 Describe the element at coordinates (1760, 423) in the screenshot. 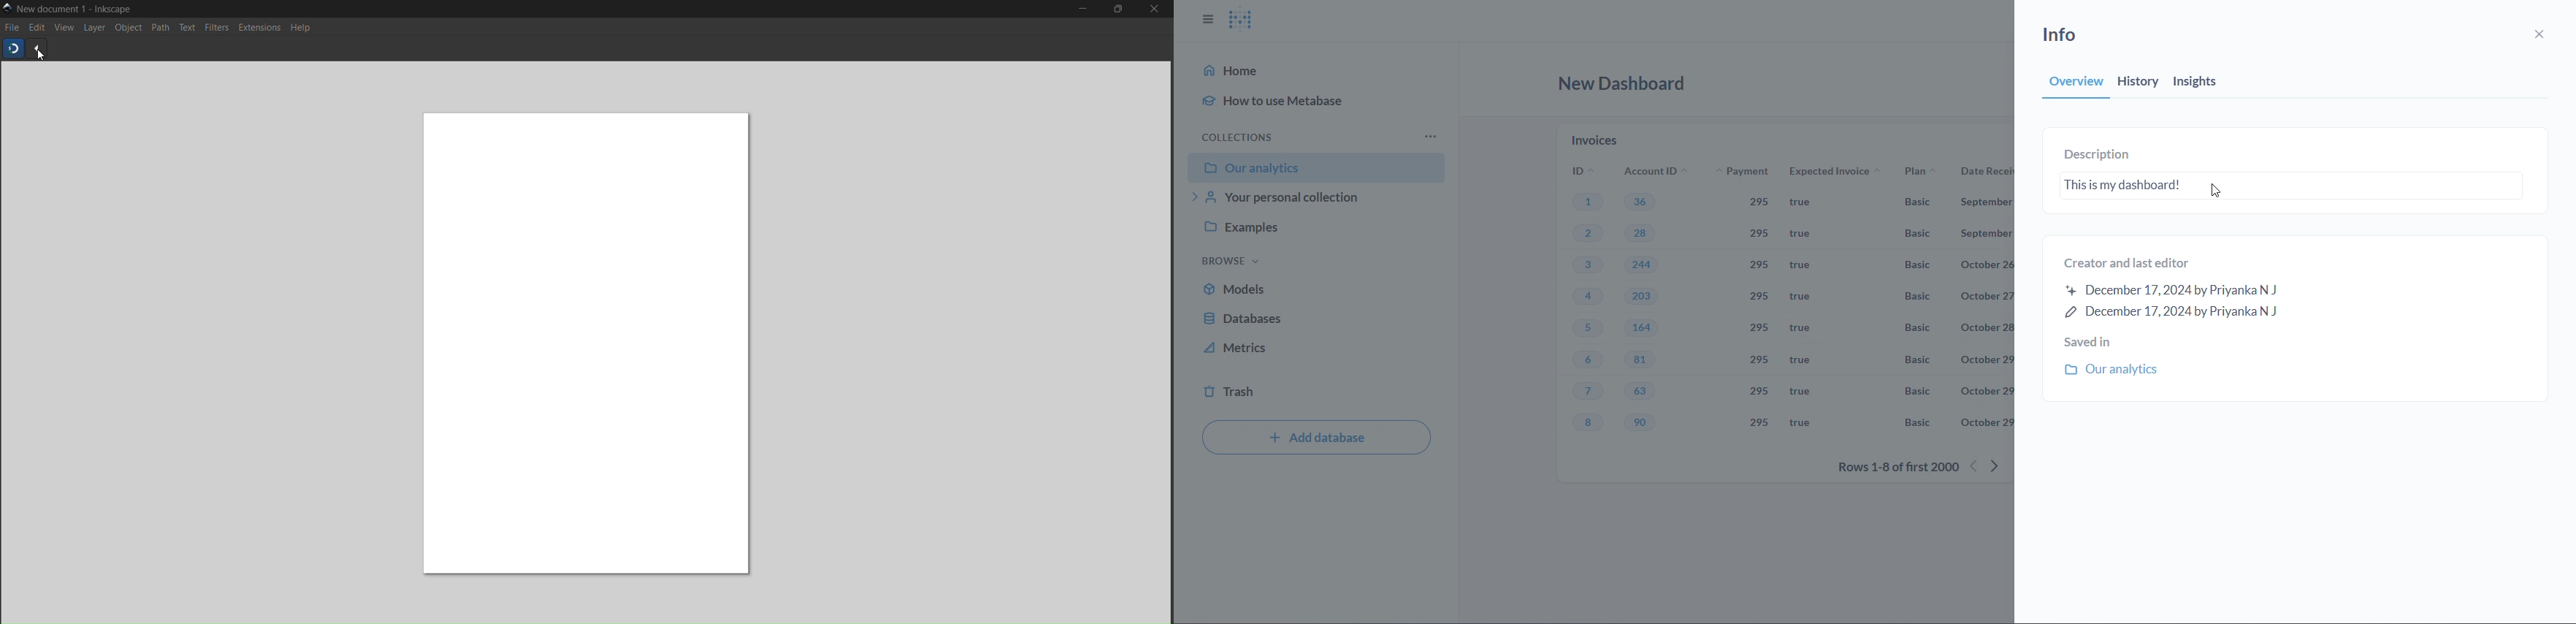

I see `295` at that location.